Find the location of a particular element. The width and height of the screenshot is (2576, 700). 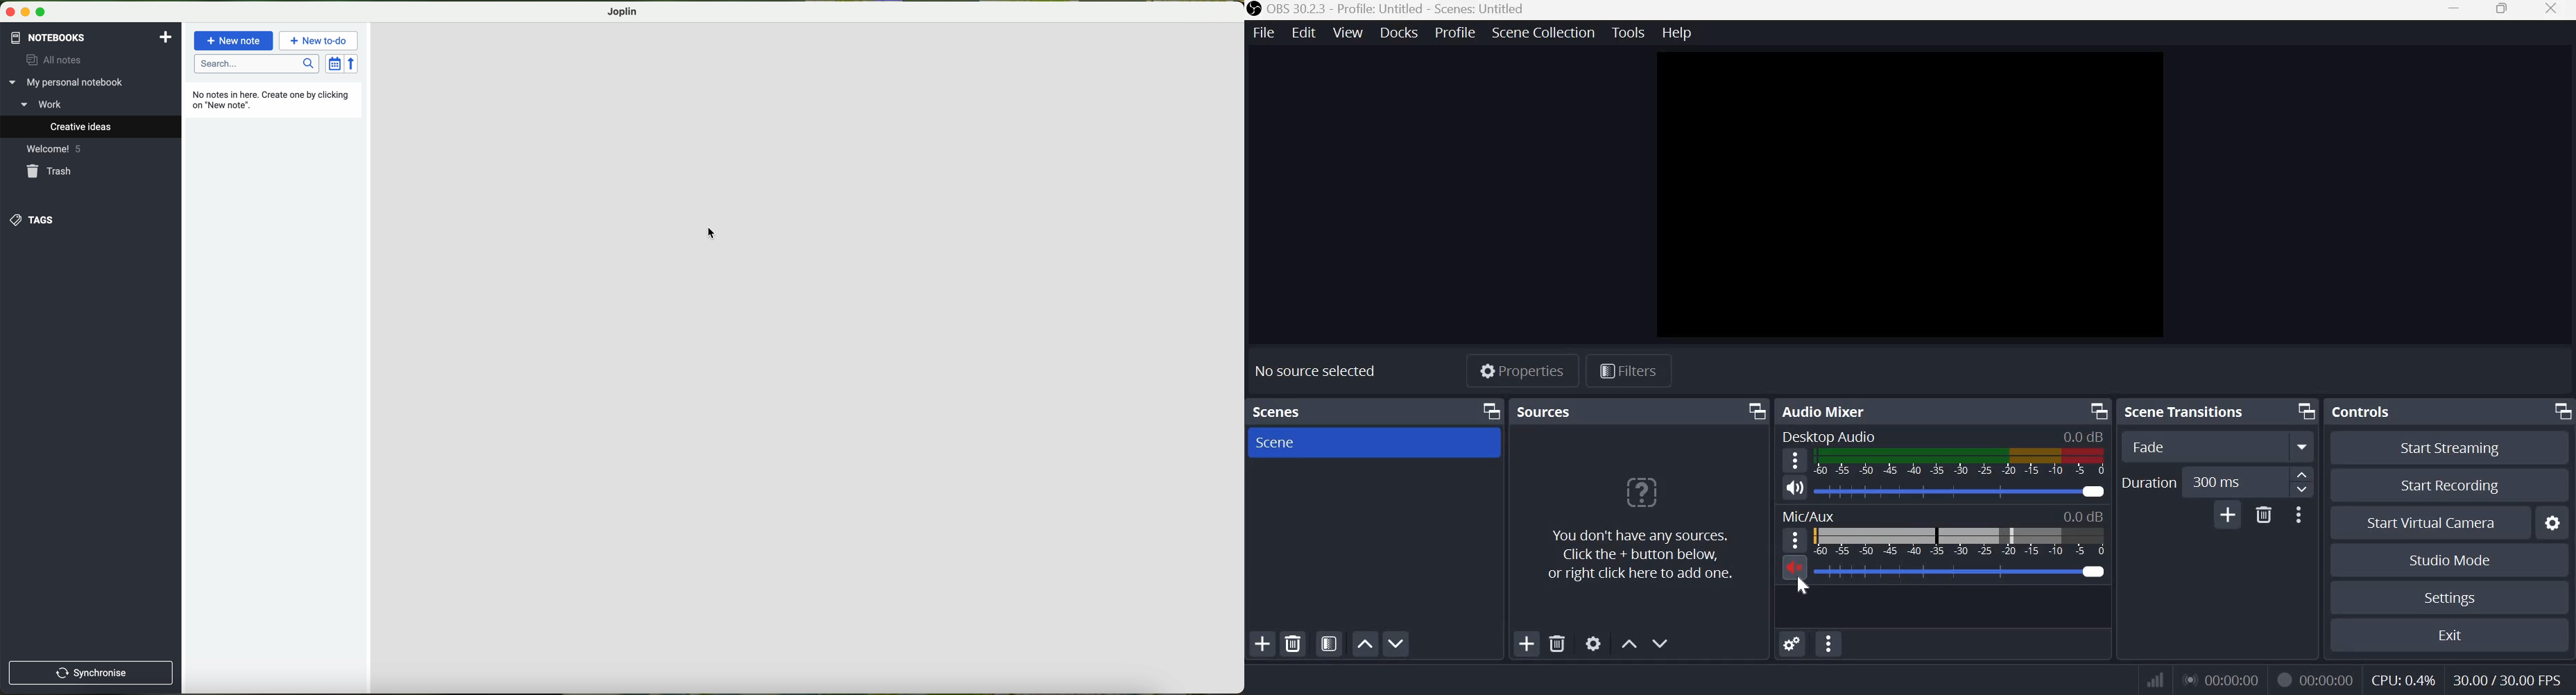

 is located at coordinates (355, 64).